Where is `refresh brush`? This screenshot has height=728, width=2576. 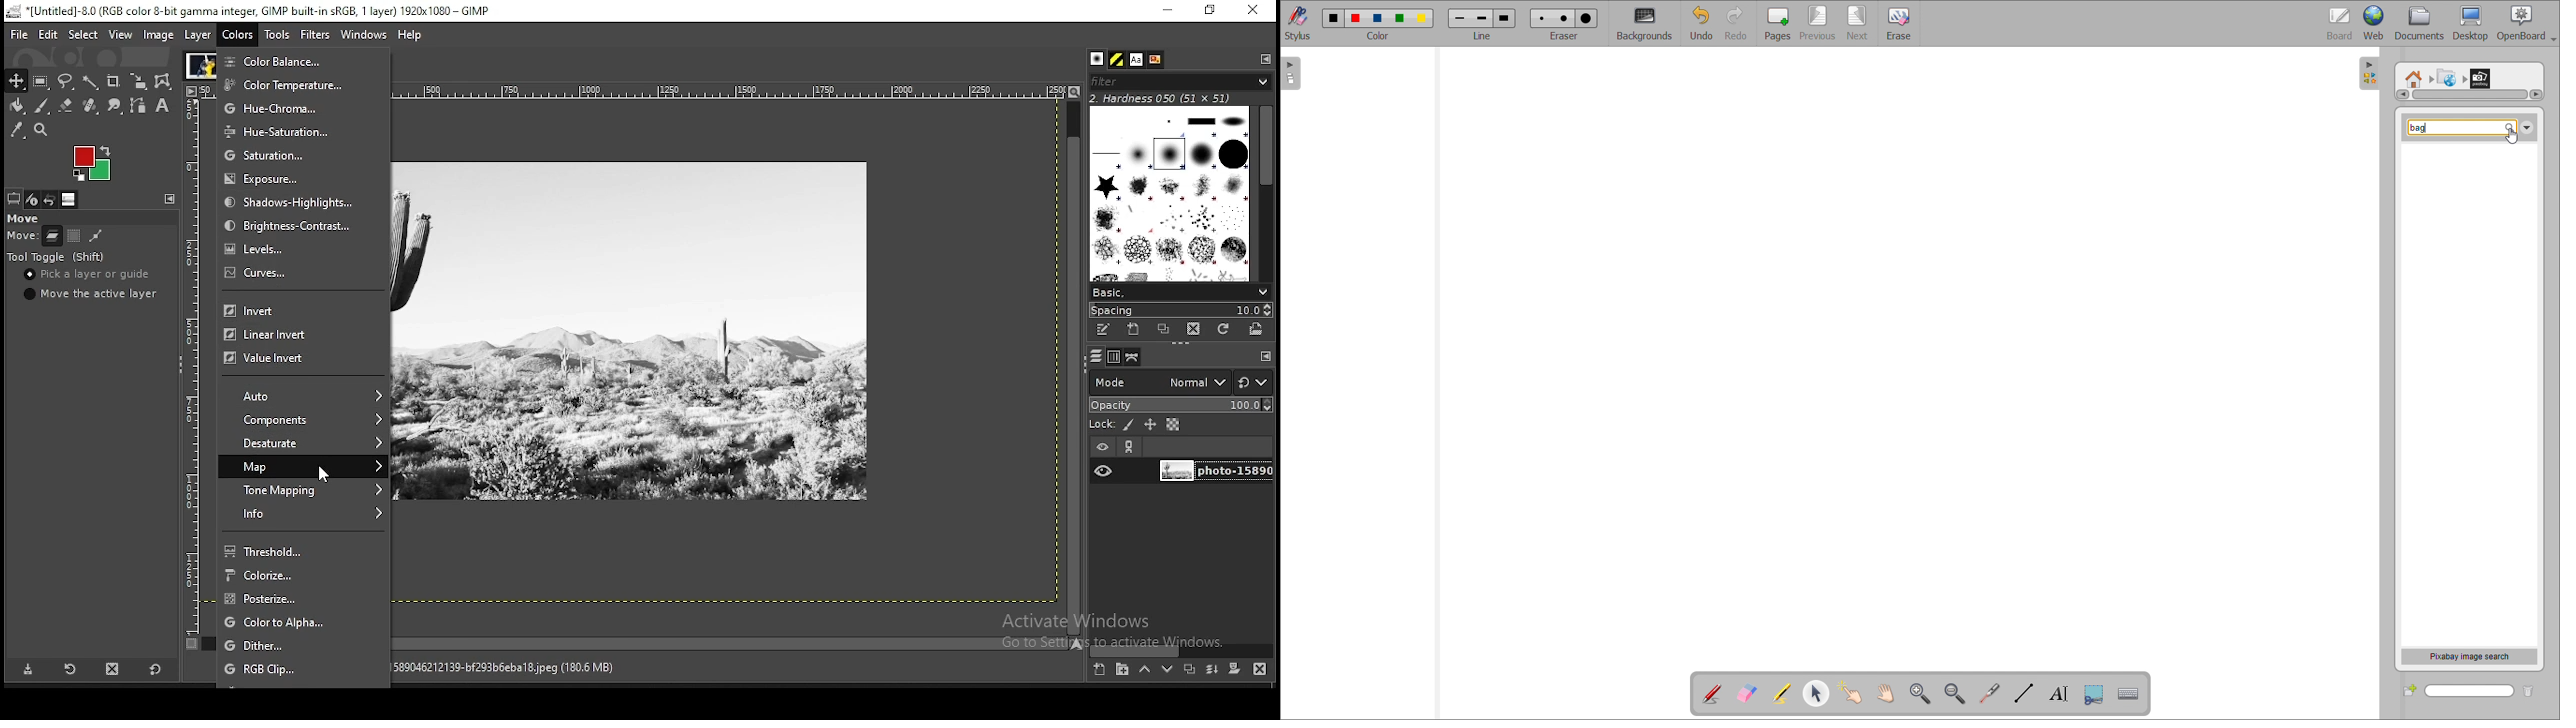 refresh brush is located at coordinates (1223, 329).